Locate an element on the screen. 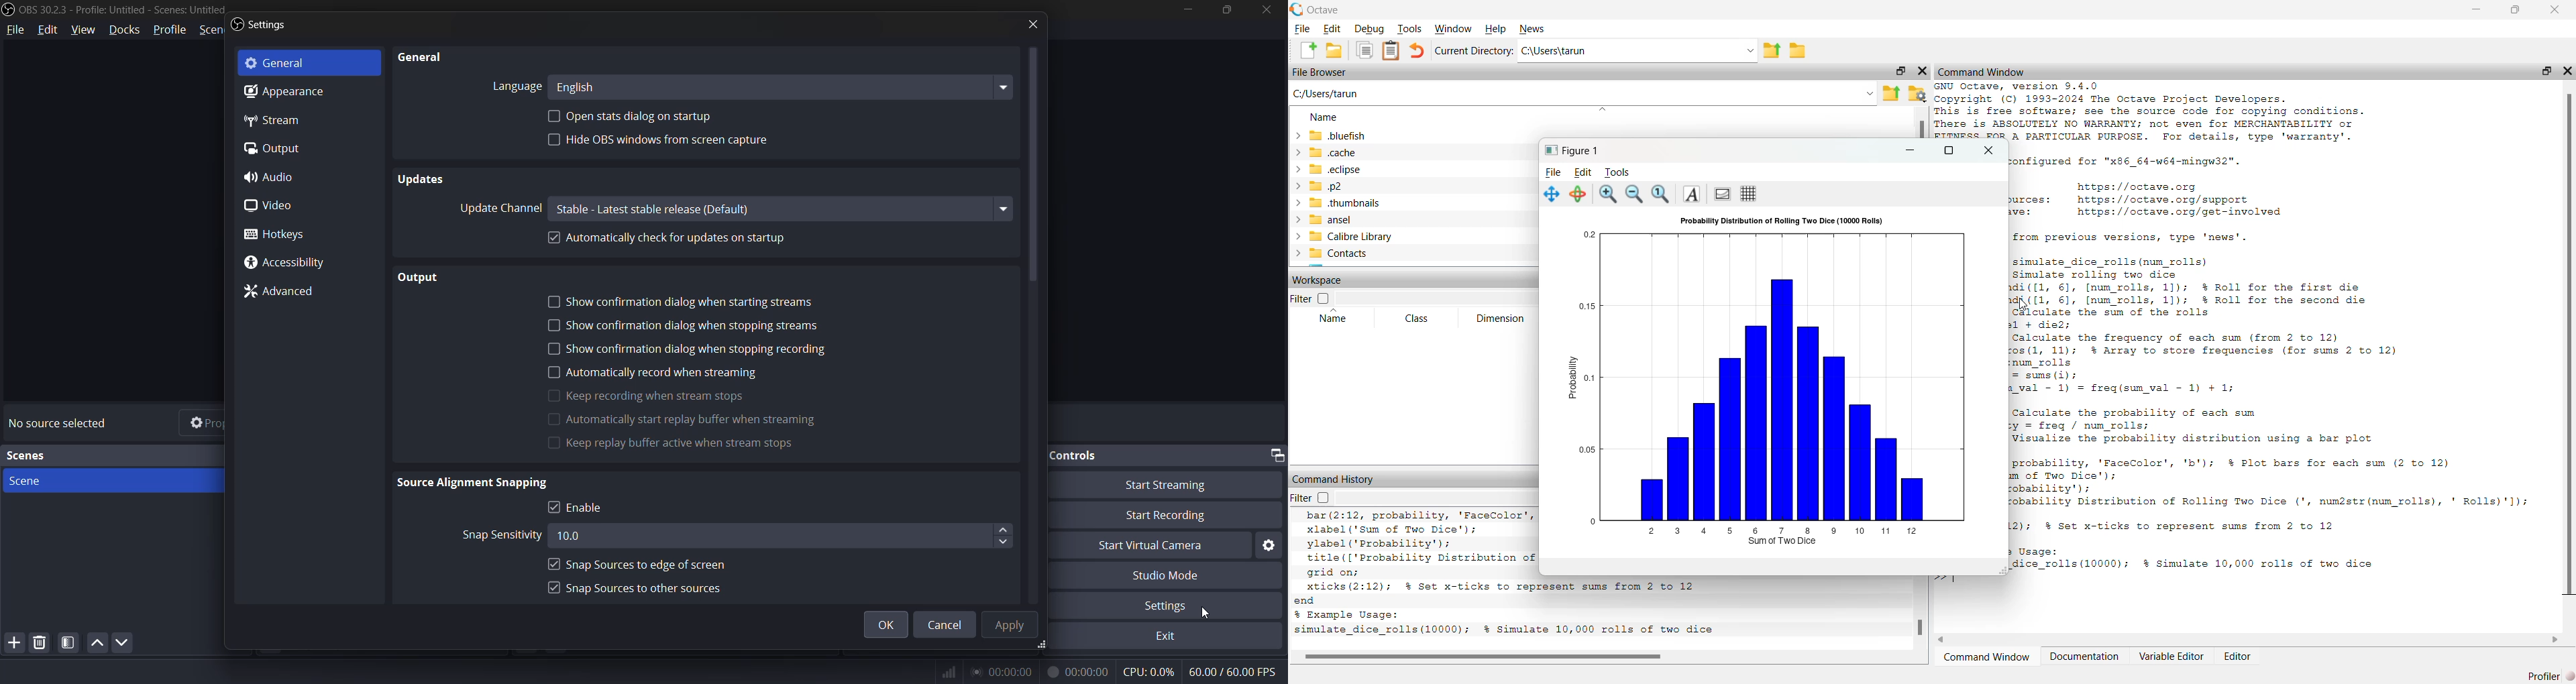 The height and width of the screenshot is (700, 2576). portrait is located at coordinates (1725, 194).